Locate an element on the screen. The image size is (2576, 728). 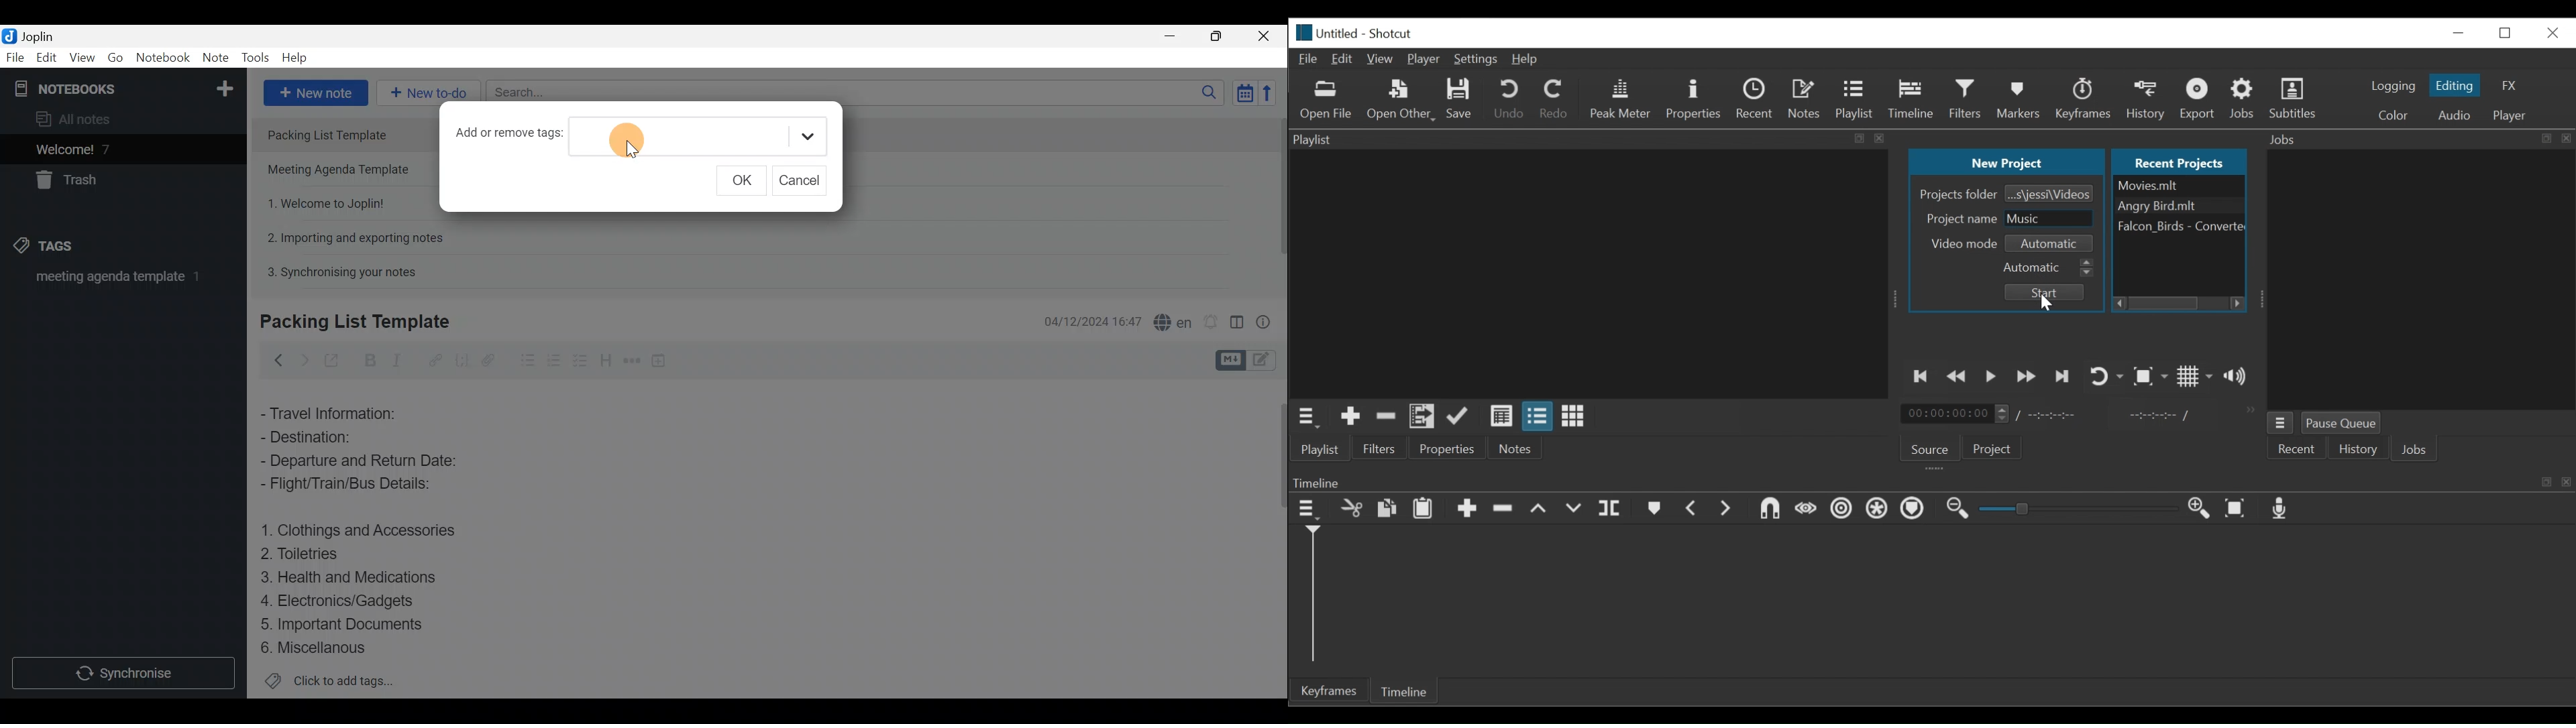
Subtitles is located at coordinates (2292, 99).